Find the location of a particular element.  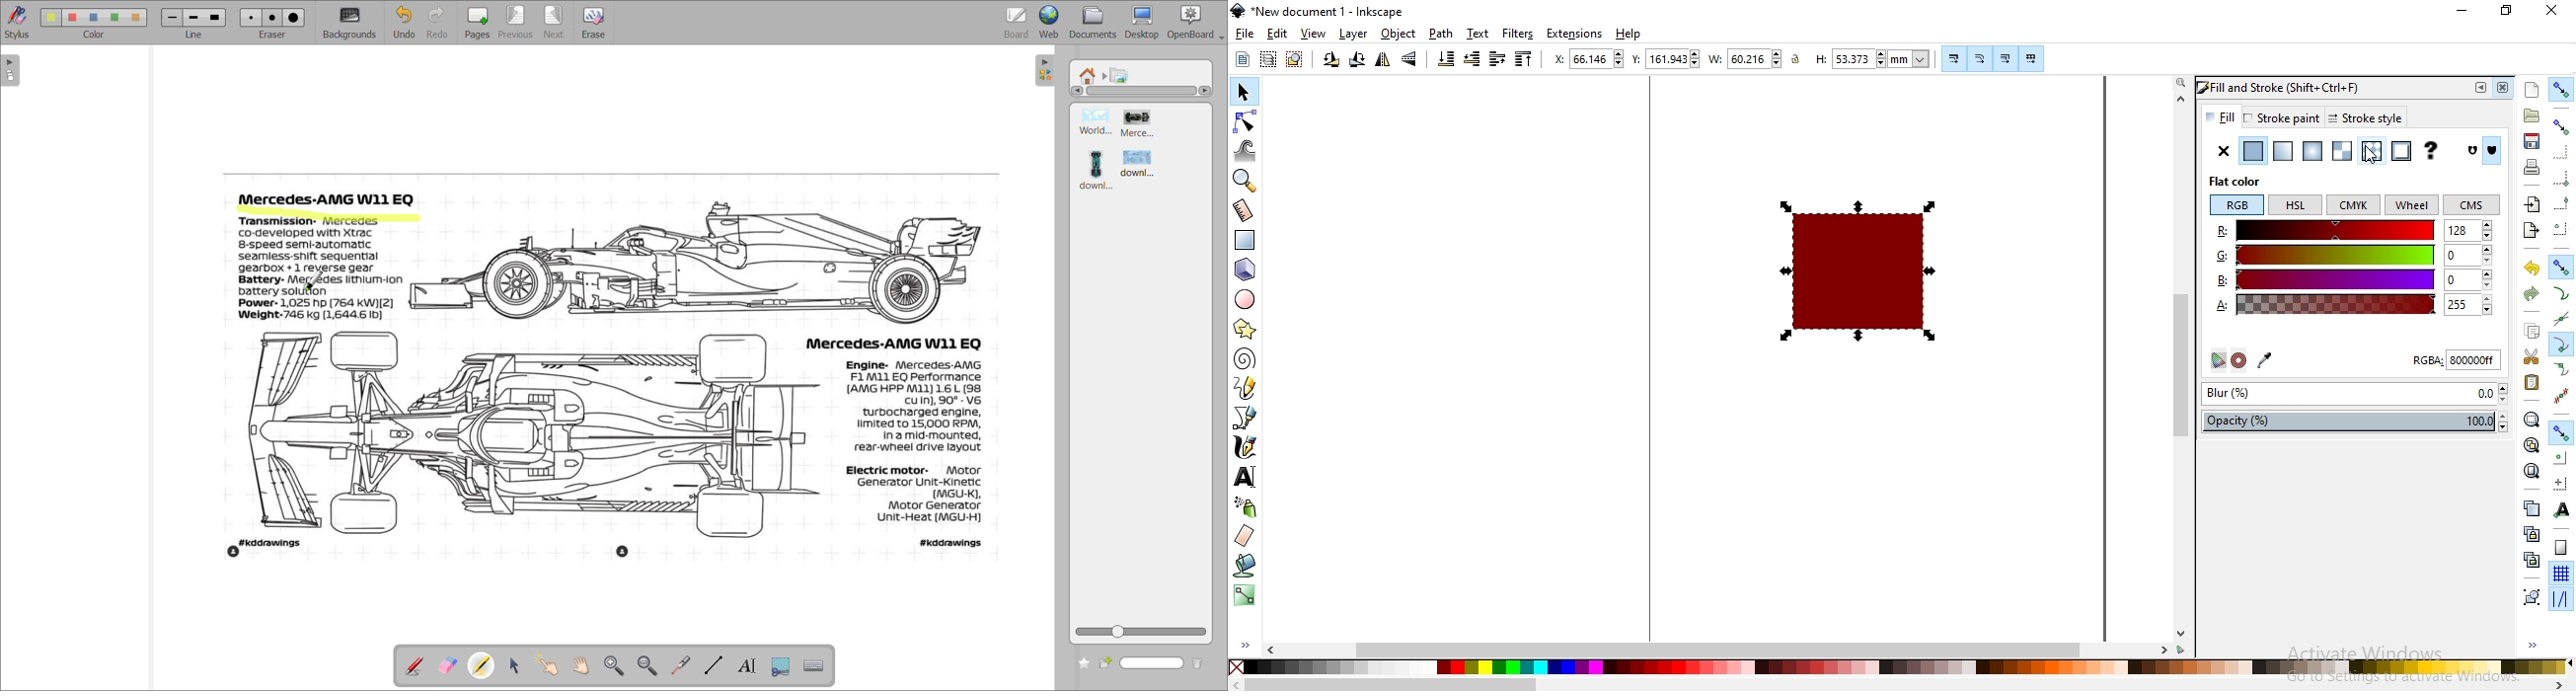

CMYK is located at coordinates (2354, 205).